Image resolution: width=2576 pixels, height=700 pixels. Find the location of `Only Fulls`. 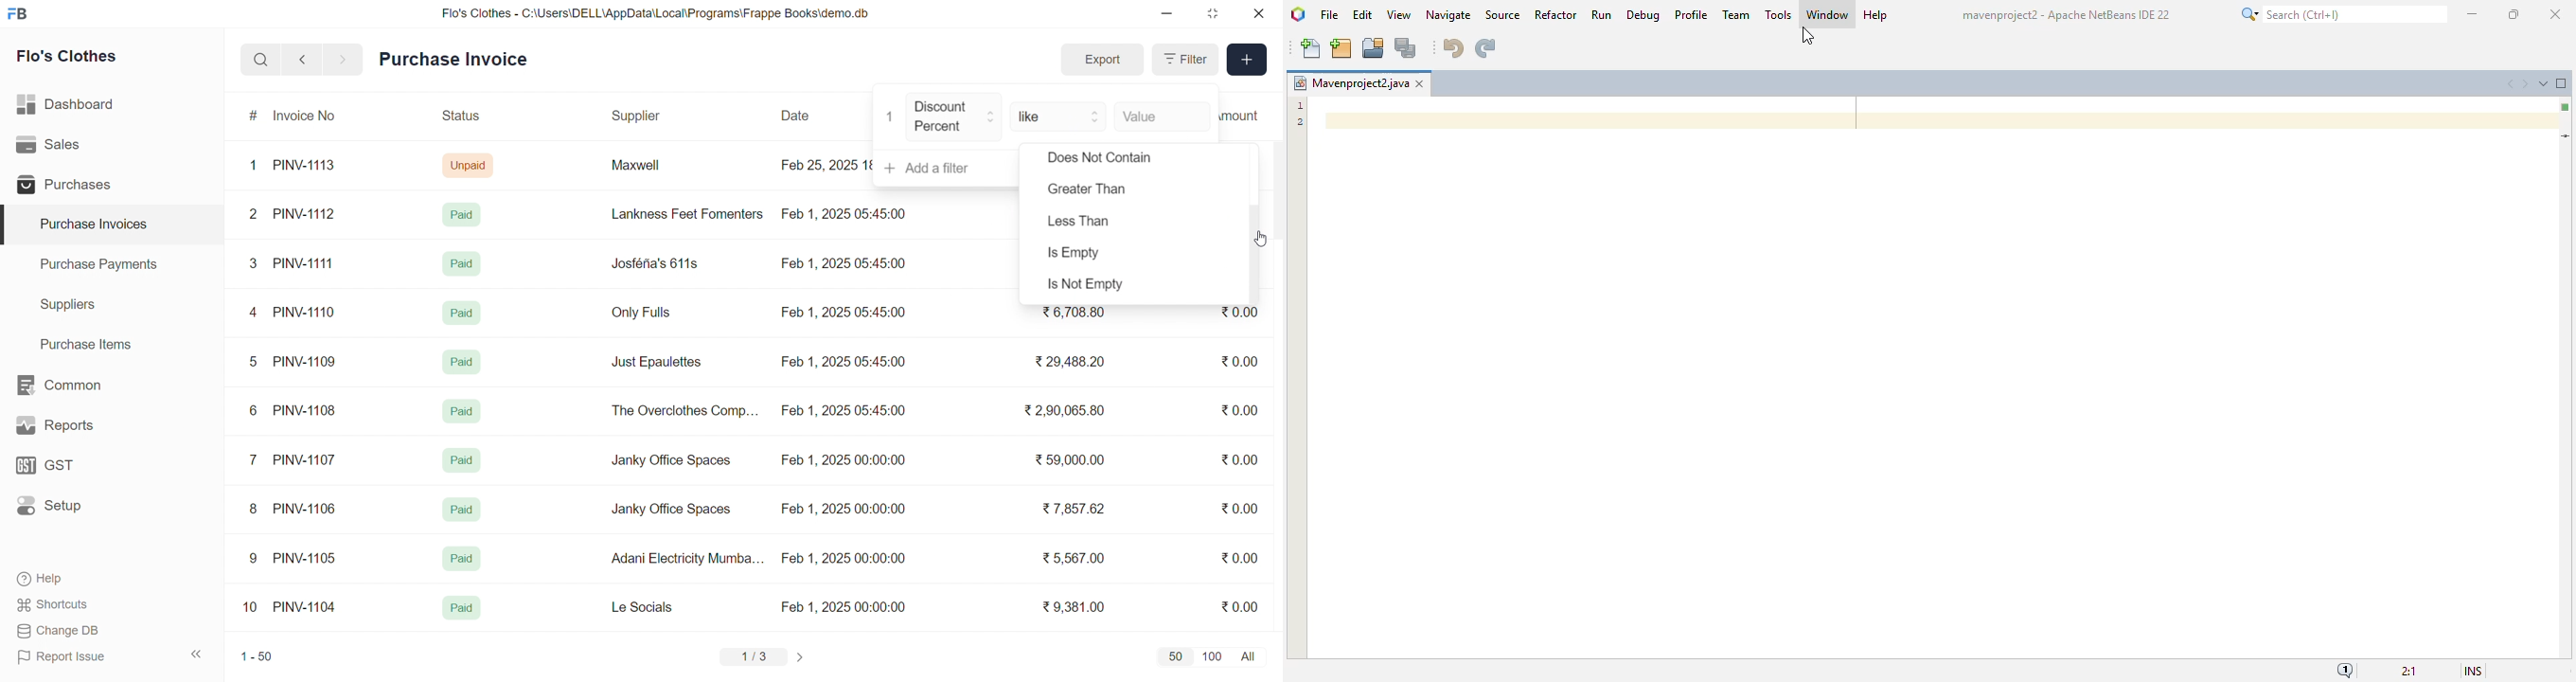

Only Fulls is located at coordinates (647, 316).